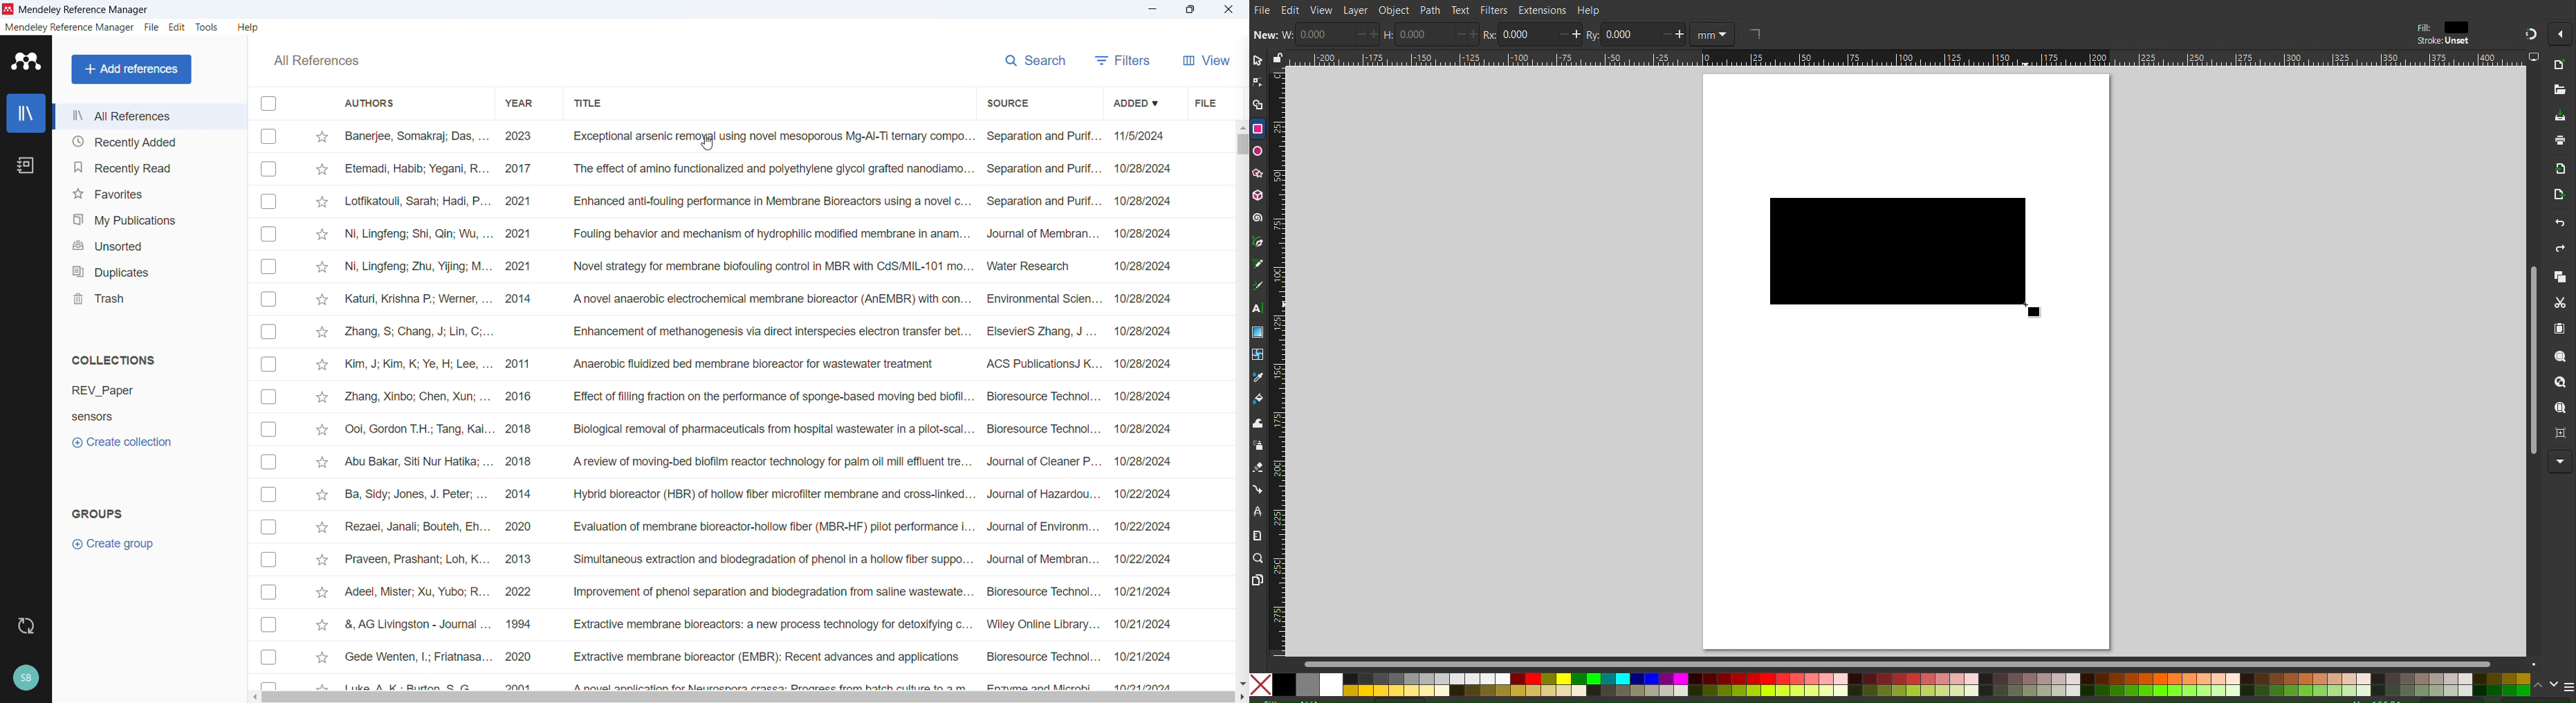  Describe the element at coordinates (270, 301) in the screenshot. I see `click to select individual entry` at that location.